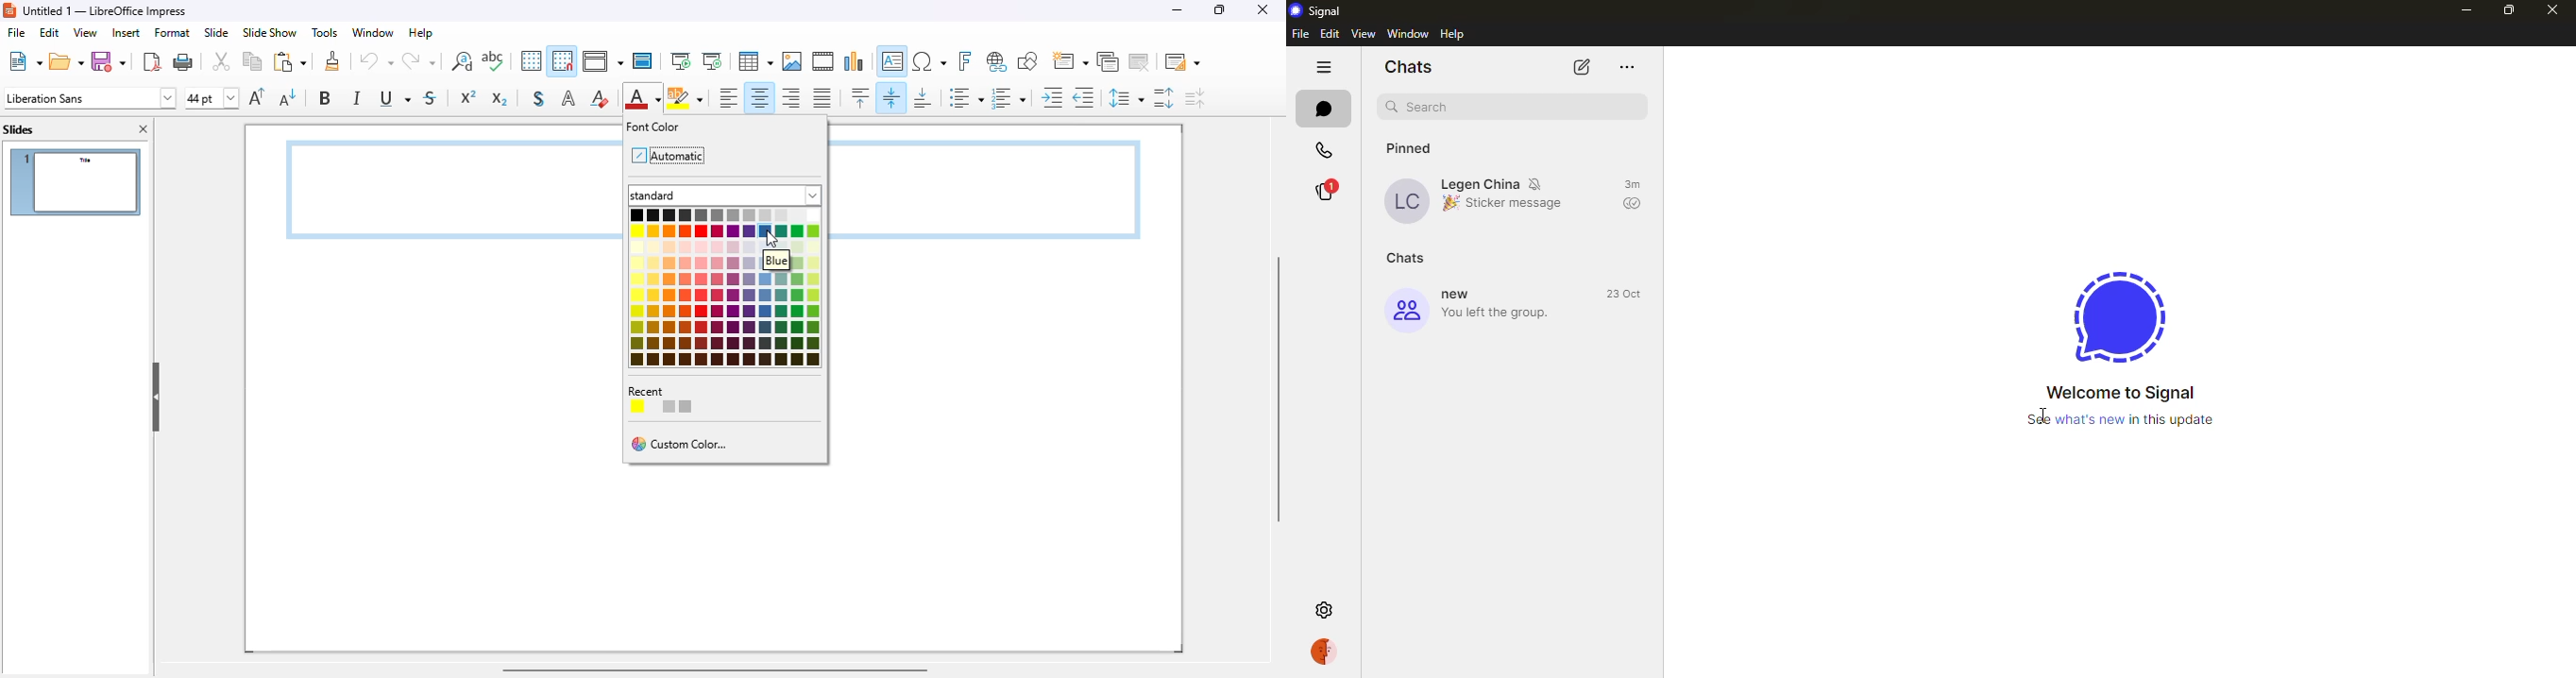 This screenshot has width=2576, height=700. Describe the element at coordinates (861, 97) in the screenshot. I see `align top` at that location.